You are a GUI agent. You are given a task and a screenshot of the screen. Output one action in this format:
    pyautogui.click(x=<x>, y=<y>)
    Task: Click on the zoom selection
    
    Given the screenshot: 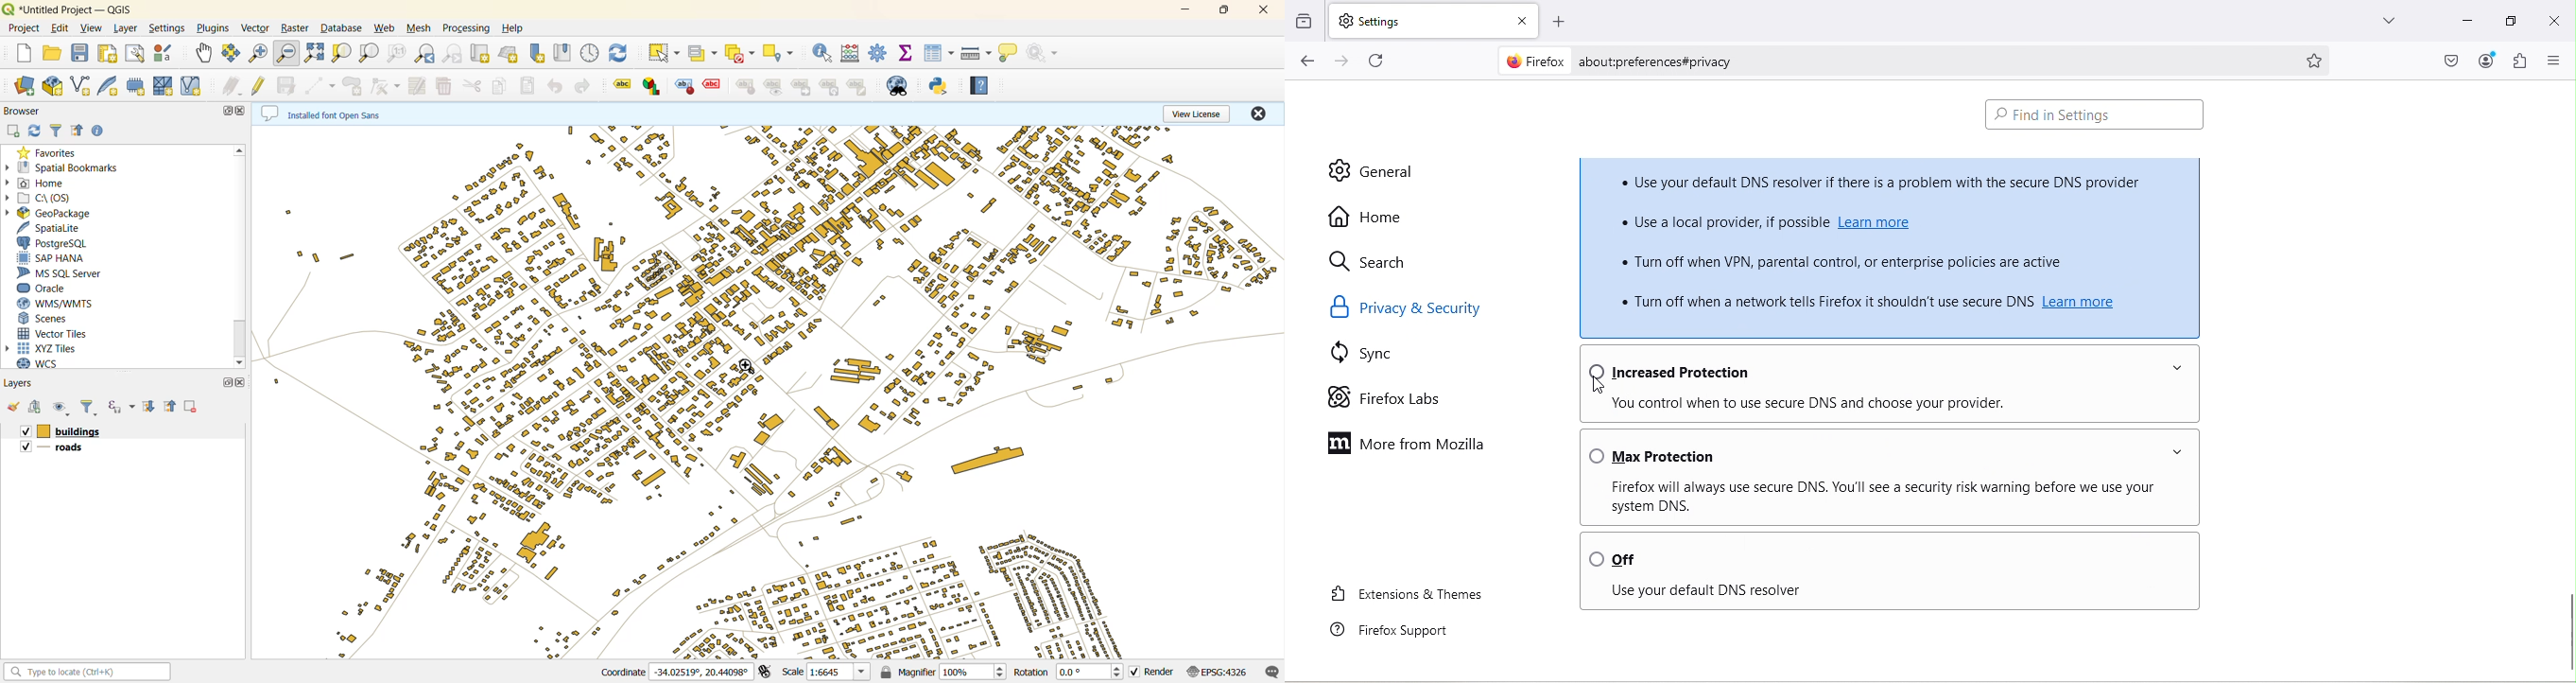 What is the action you would take?
    pyautogui.click(x=341, y=54)
    